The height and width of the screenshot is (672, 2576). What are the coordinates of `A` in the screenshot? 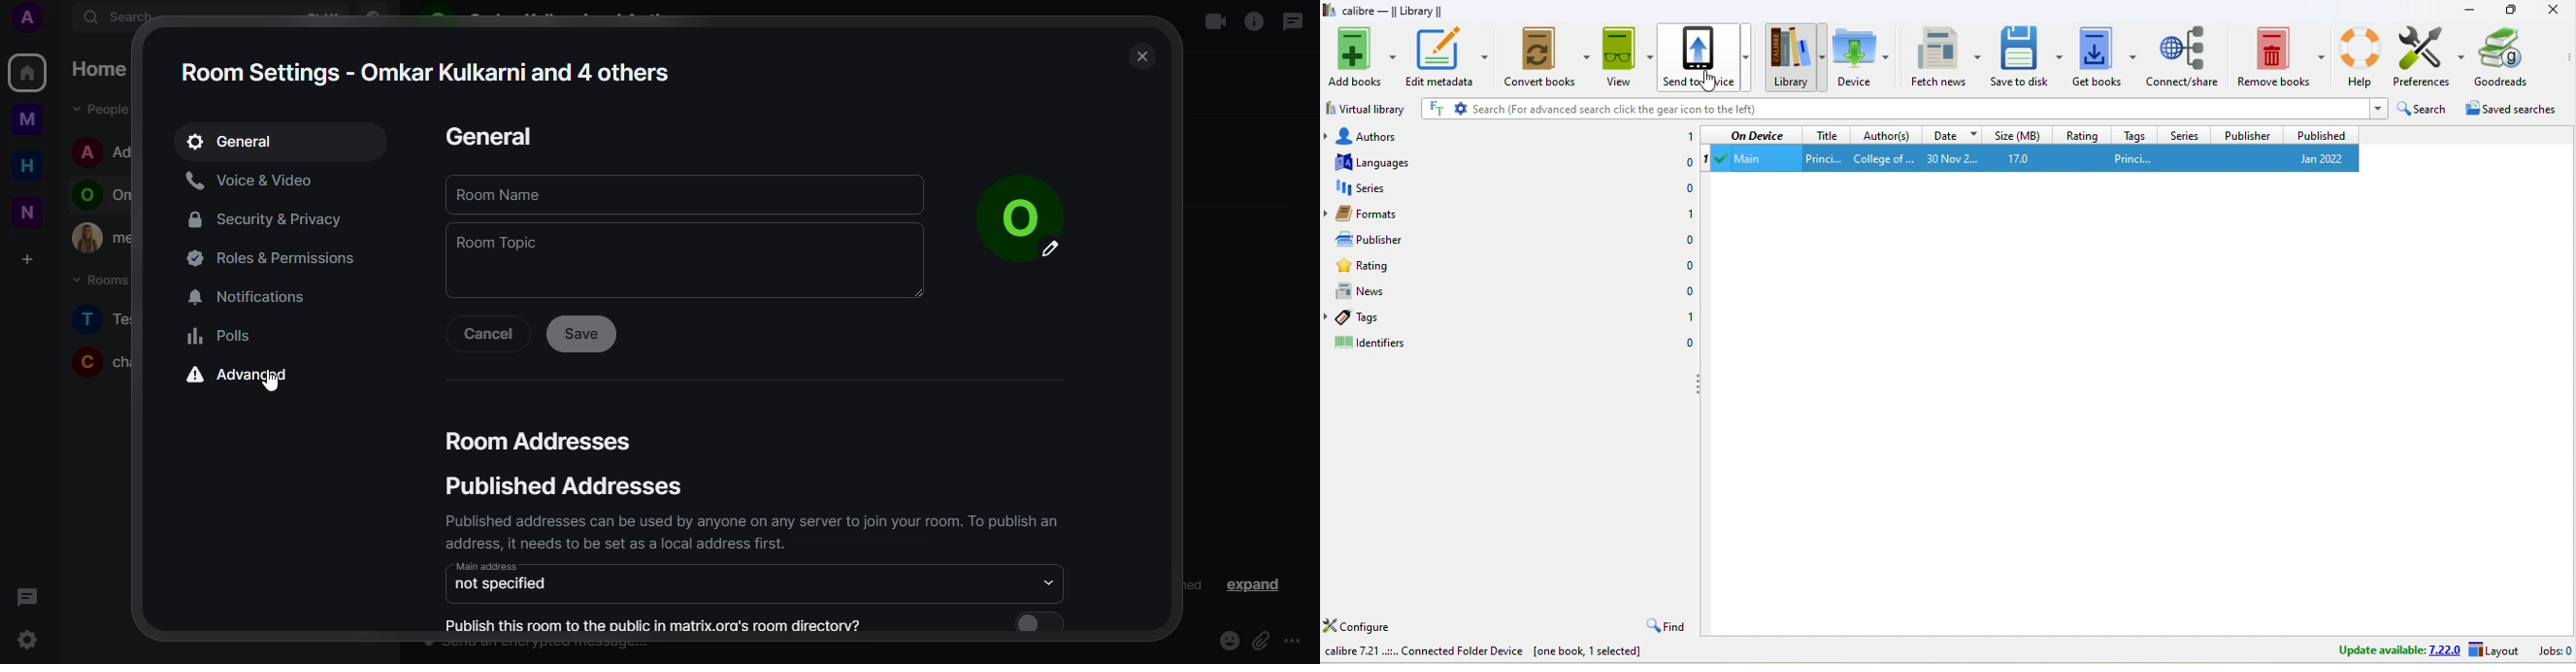 It's located at (35, 20).